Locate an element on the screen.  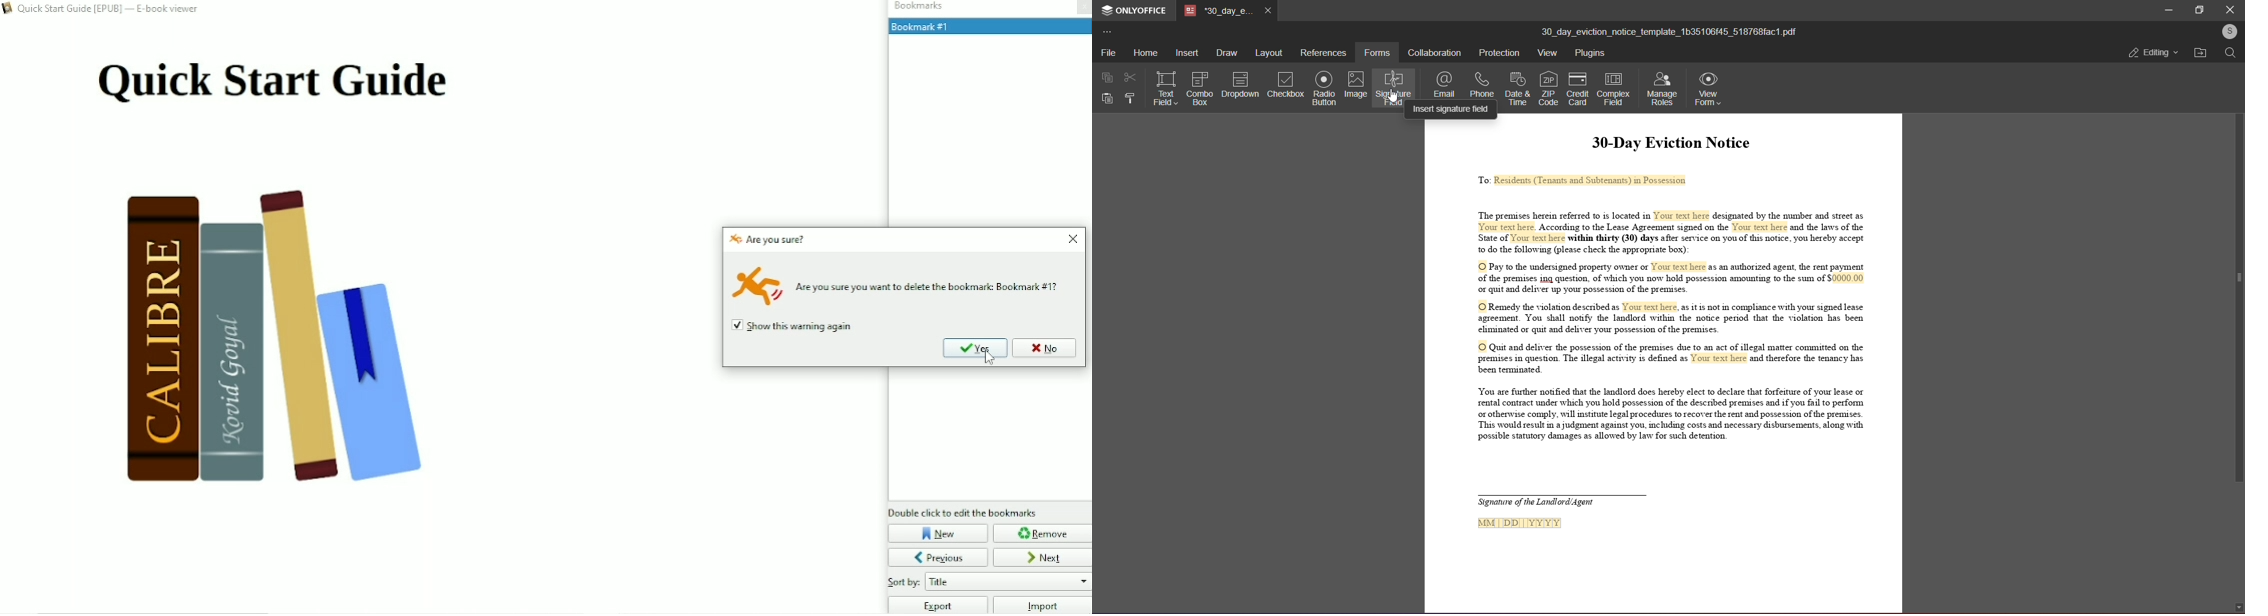
Title is located at coordinates (278, 86).